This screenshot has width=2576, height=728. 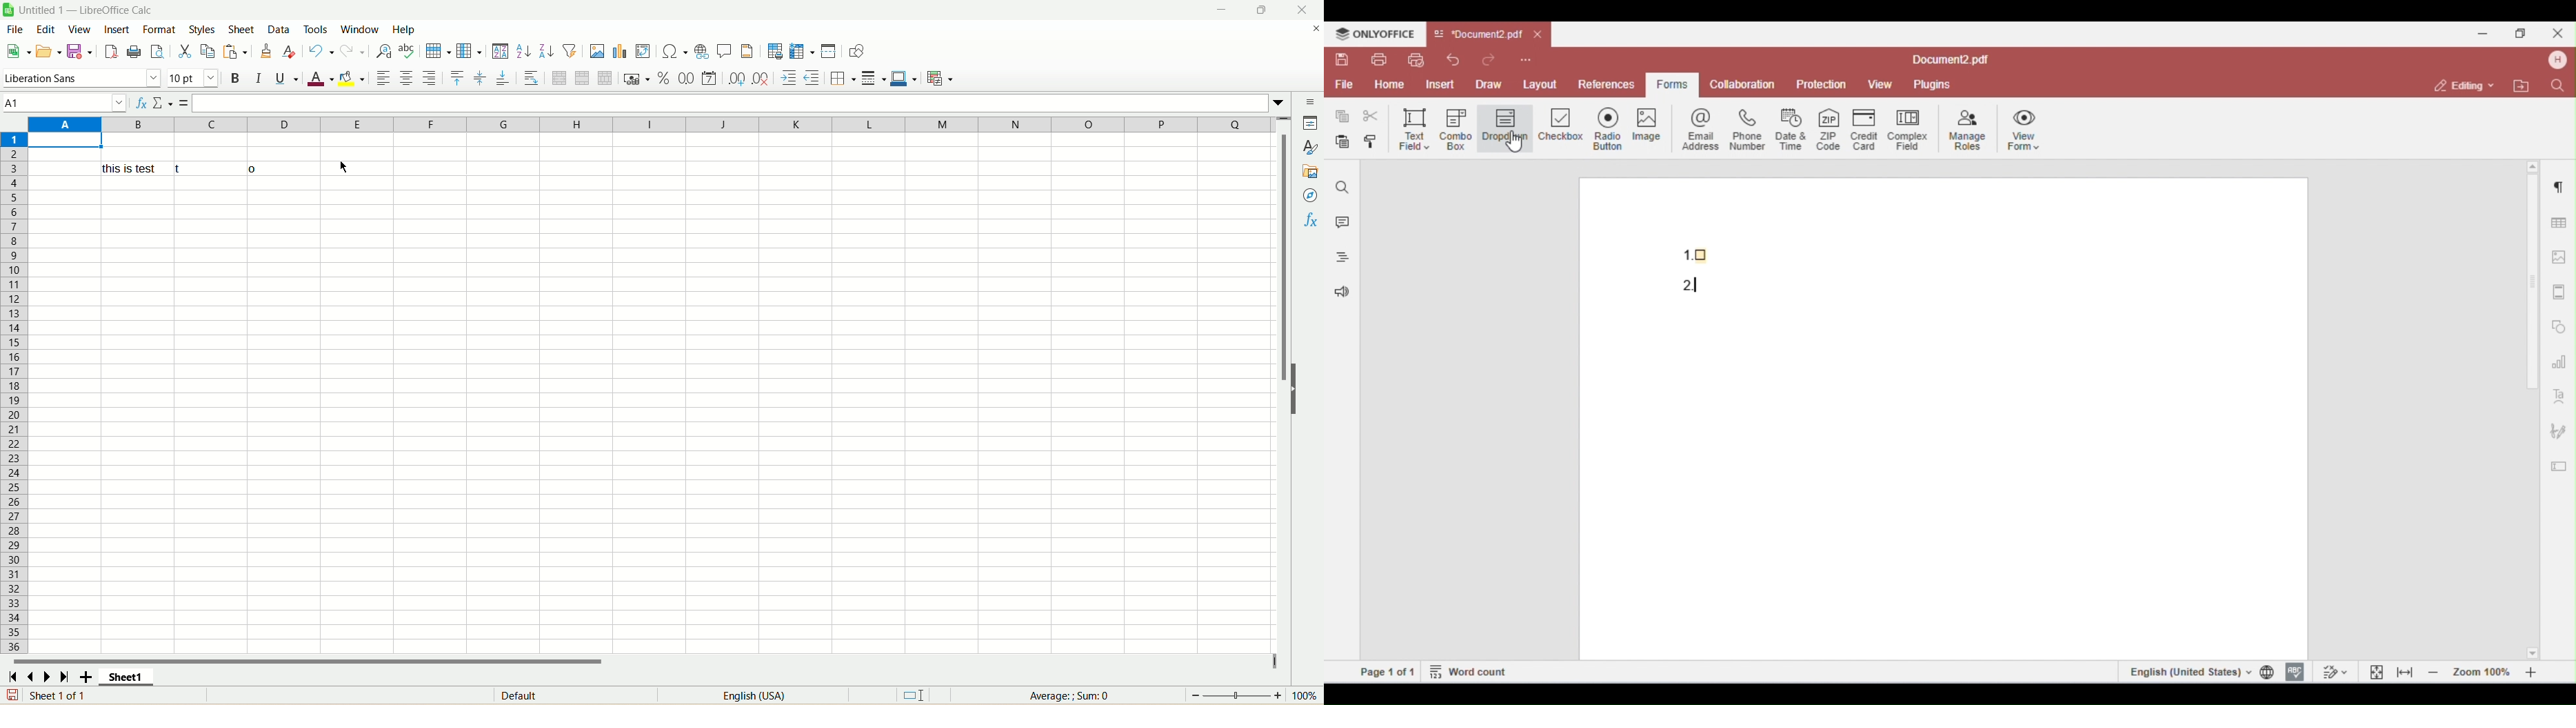 I want to click on draw function, so click(x=857, y=51).